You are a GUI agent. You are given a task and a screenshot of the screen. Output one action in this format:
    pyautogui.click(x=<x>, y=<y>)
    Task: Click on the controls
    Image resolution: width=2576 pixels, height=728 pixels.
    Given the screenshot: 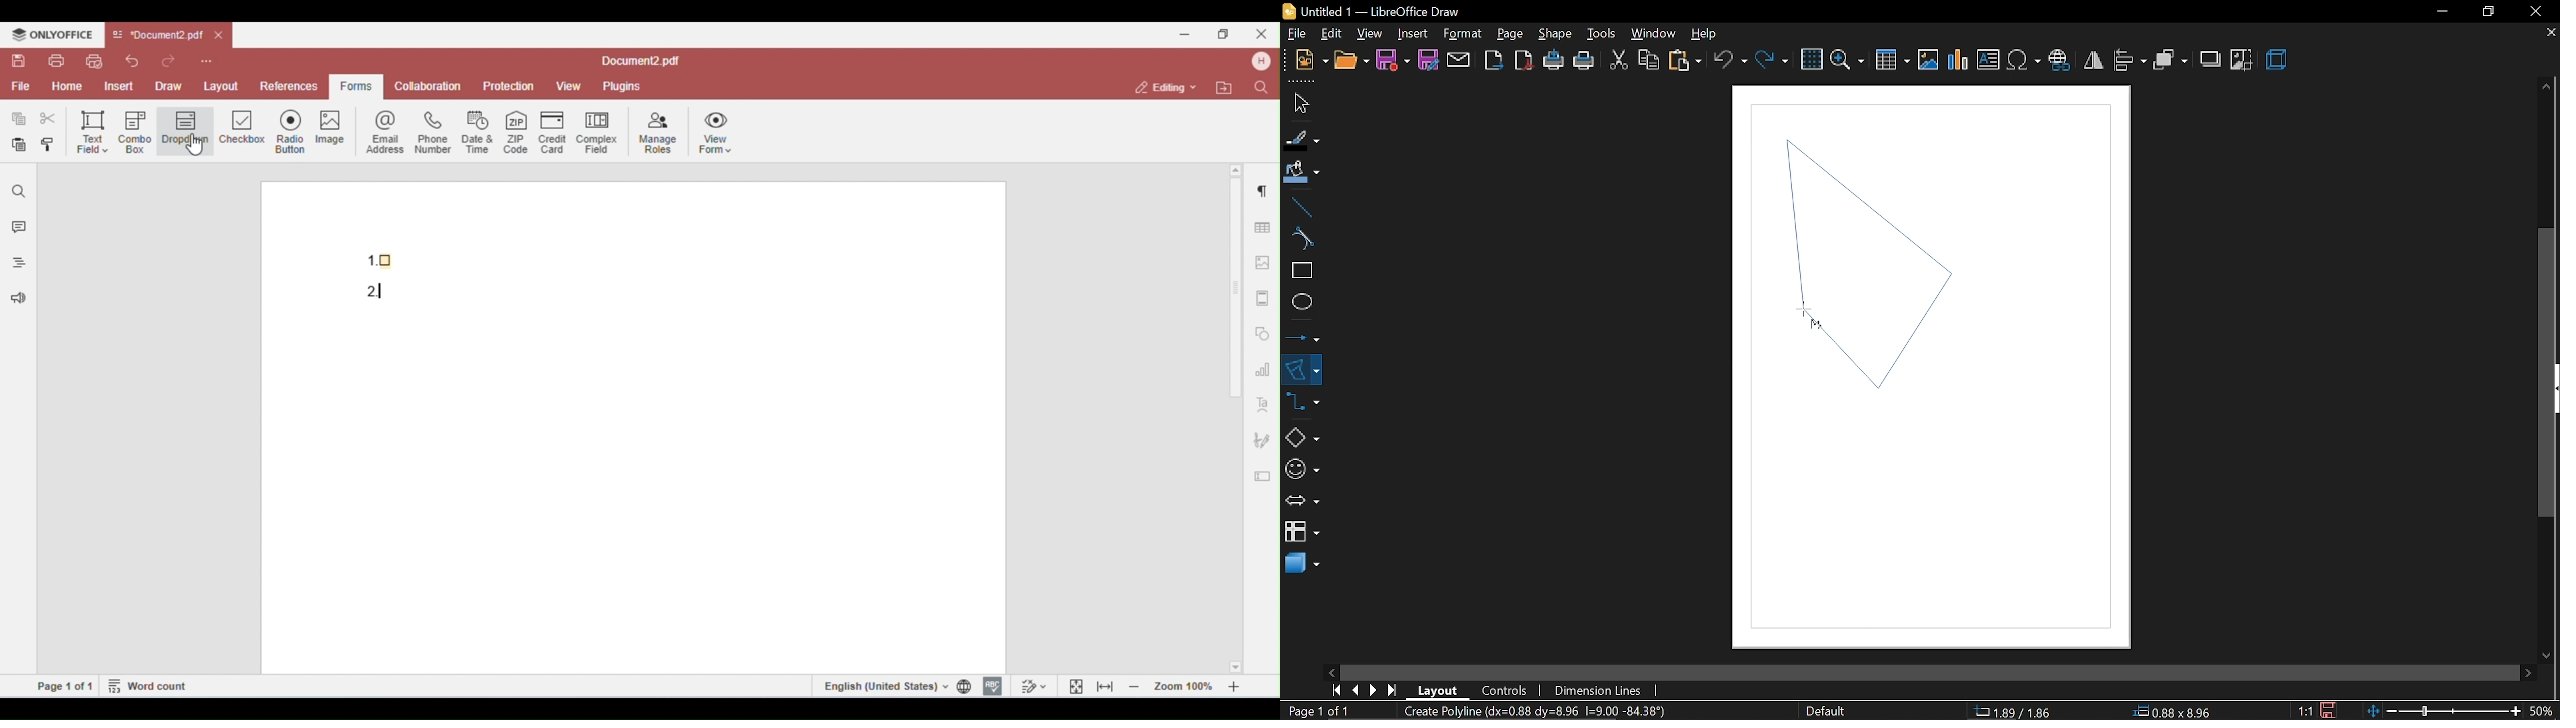 What is the action you would take?
    pyautogui.click(x=1508, y=689)
    